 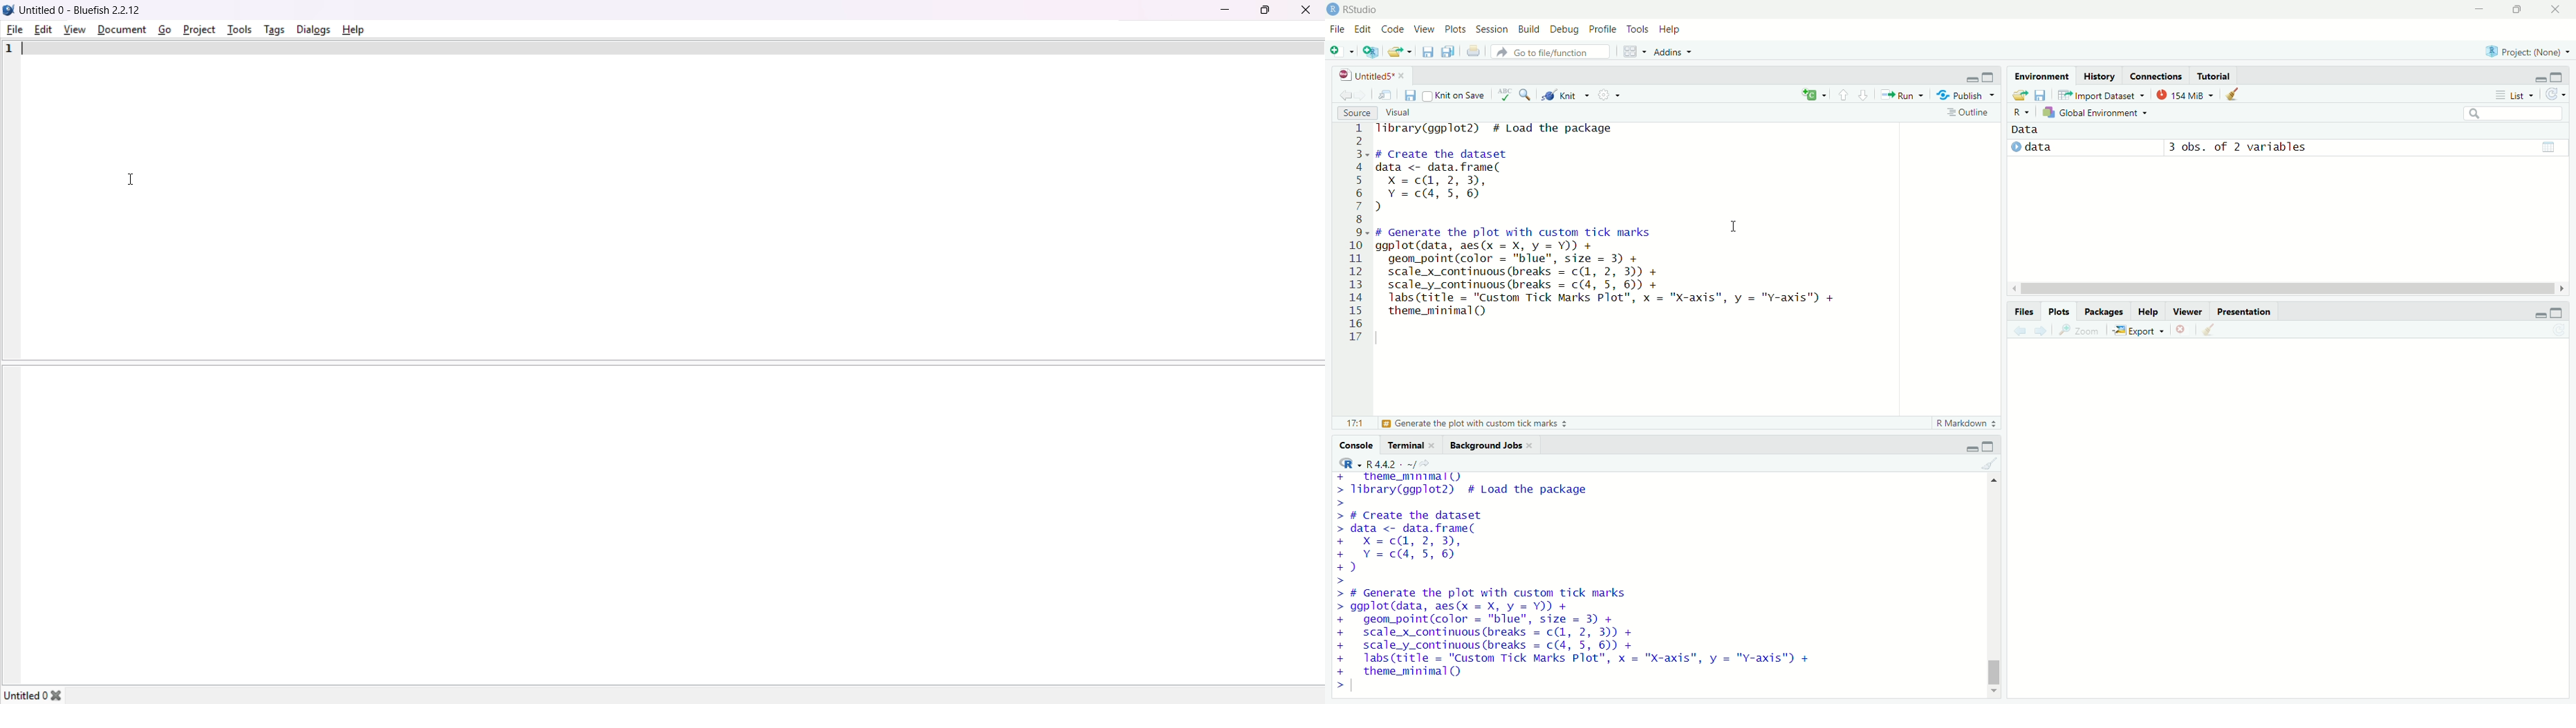 What do you see at coordinates (1364, 30) in the screenshot?
I see `edit` at bounding box center [1364, 30].